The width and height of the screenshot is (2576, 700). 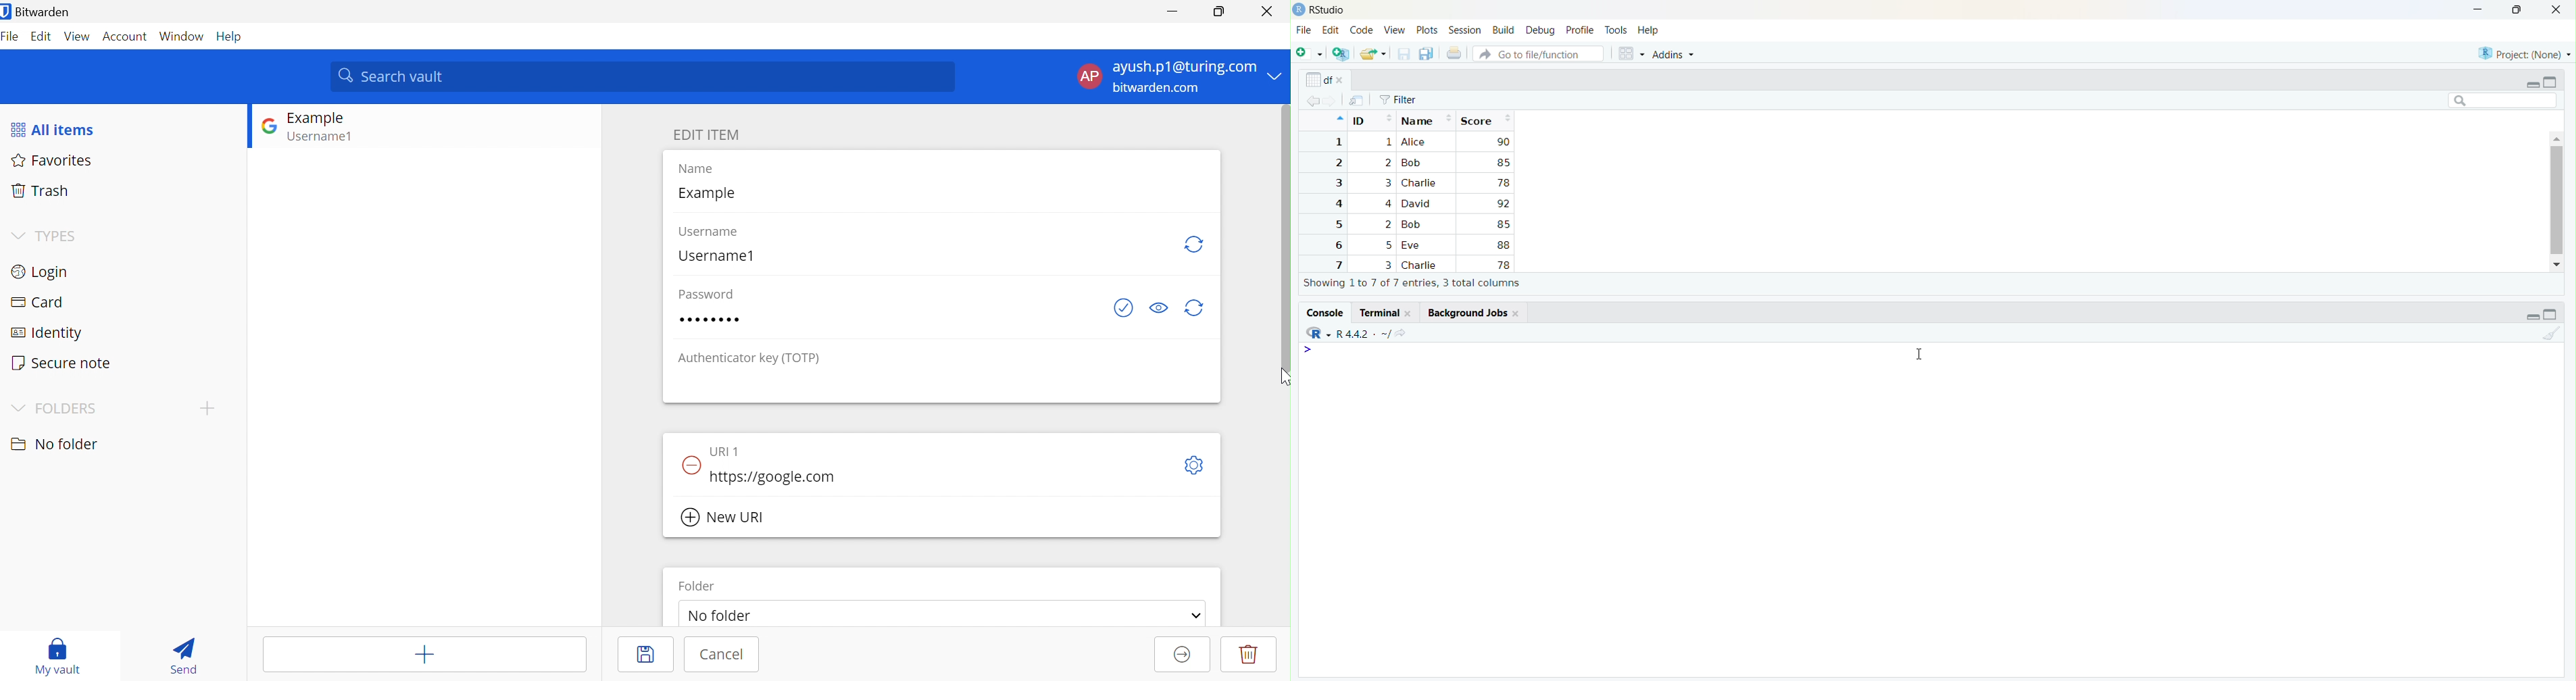 I want to click on Remove, so click(x=690, y=464).